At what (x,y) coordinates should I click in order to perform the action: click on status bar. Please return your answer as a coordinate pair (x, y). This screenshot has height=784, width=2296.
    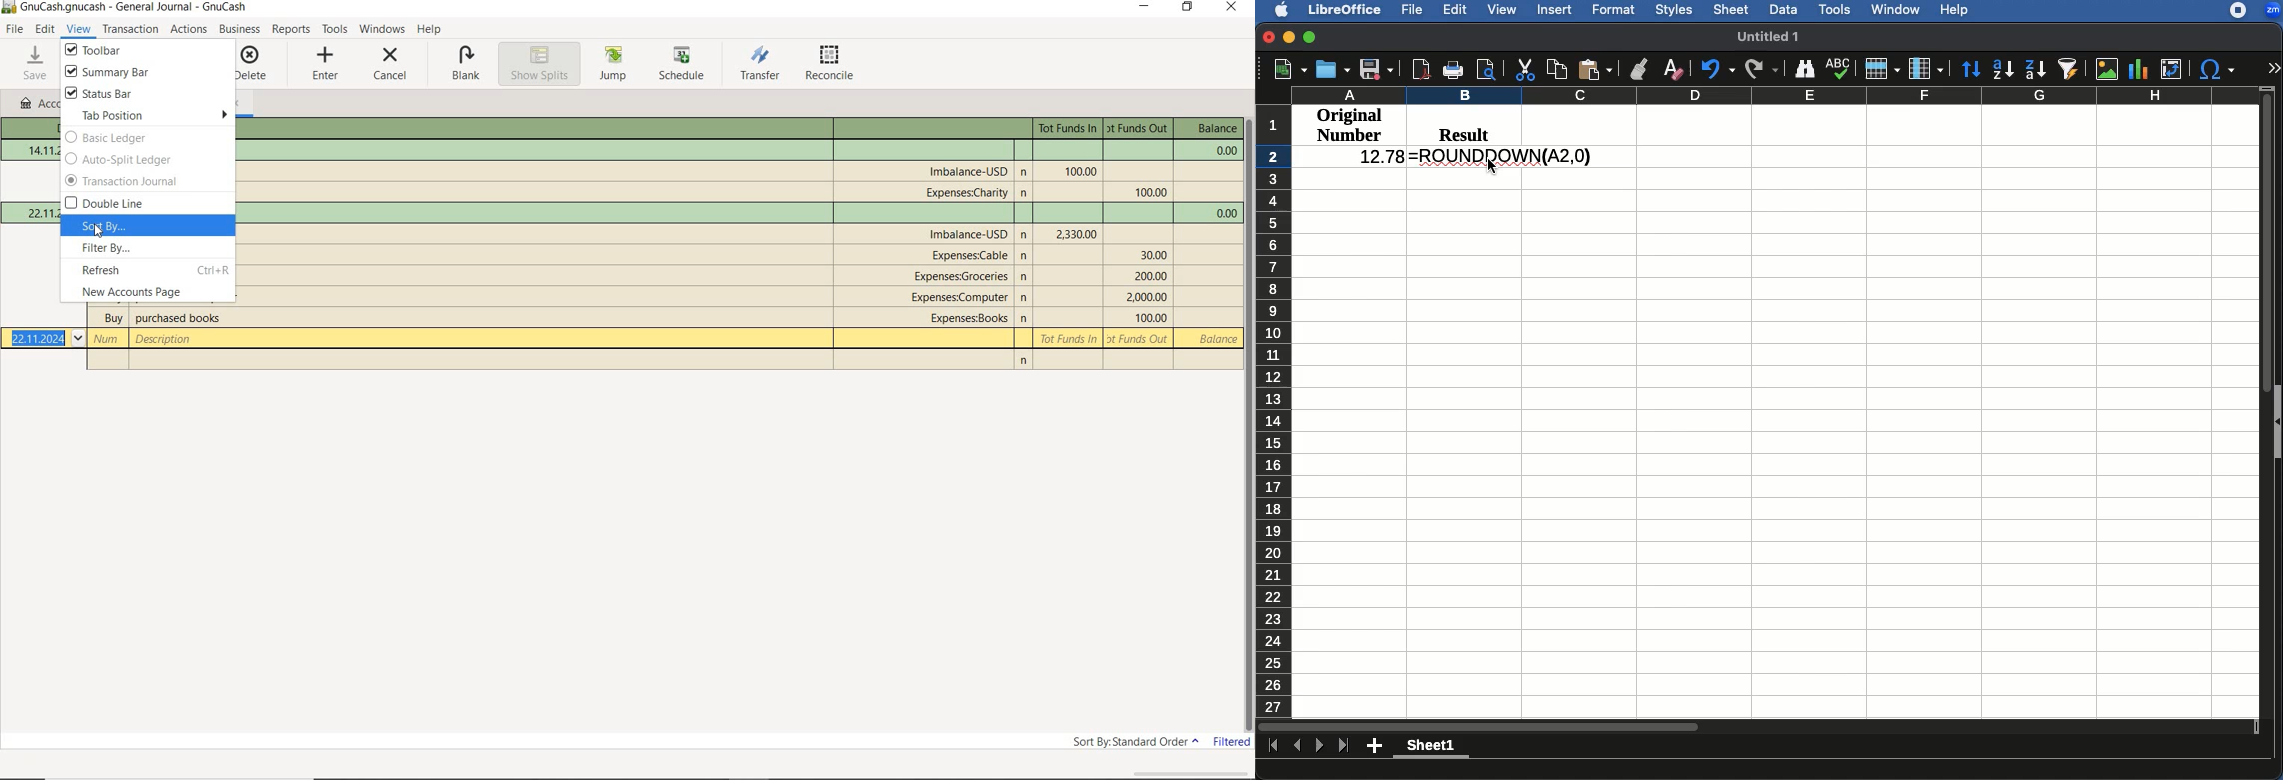
    Looking at the image, I should click on (103, 93).